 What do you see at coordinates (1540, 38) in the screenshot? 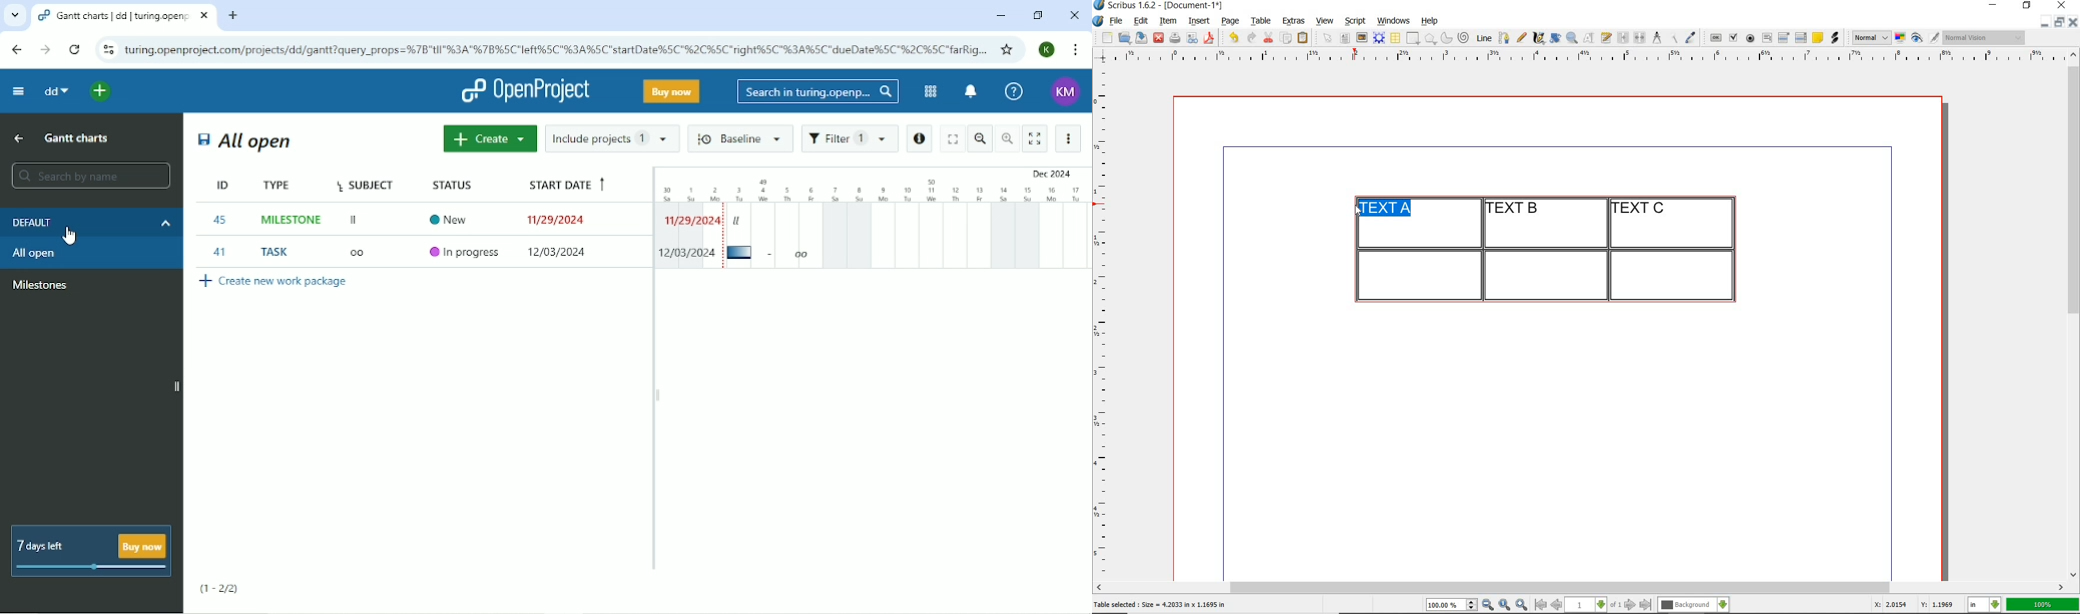
I see `calligraphic line` at bounding box center [1540, 38].